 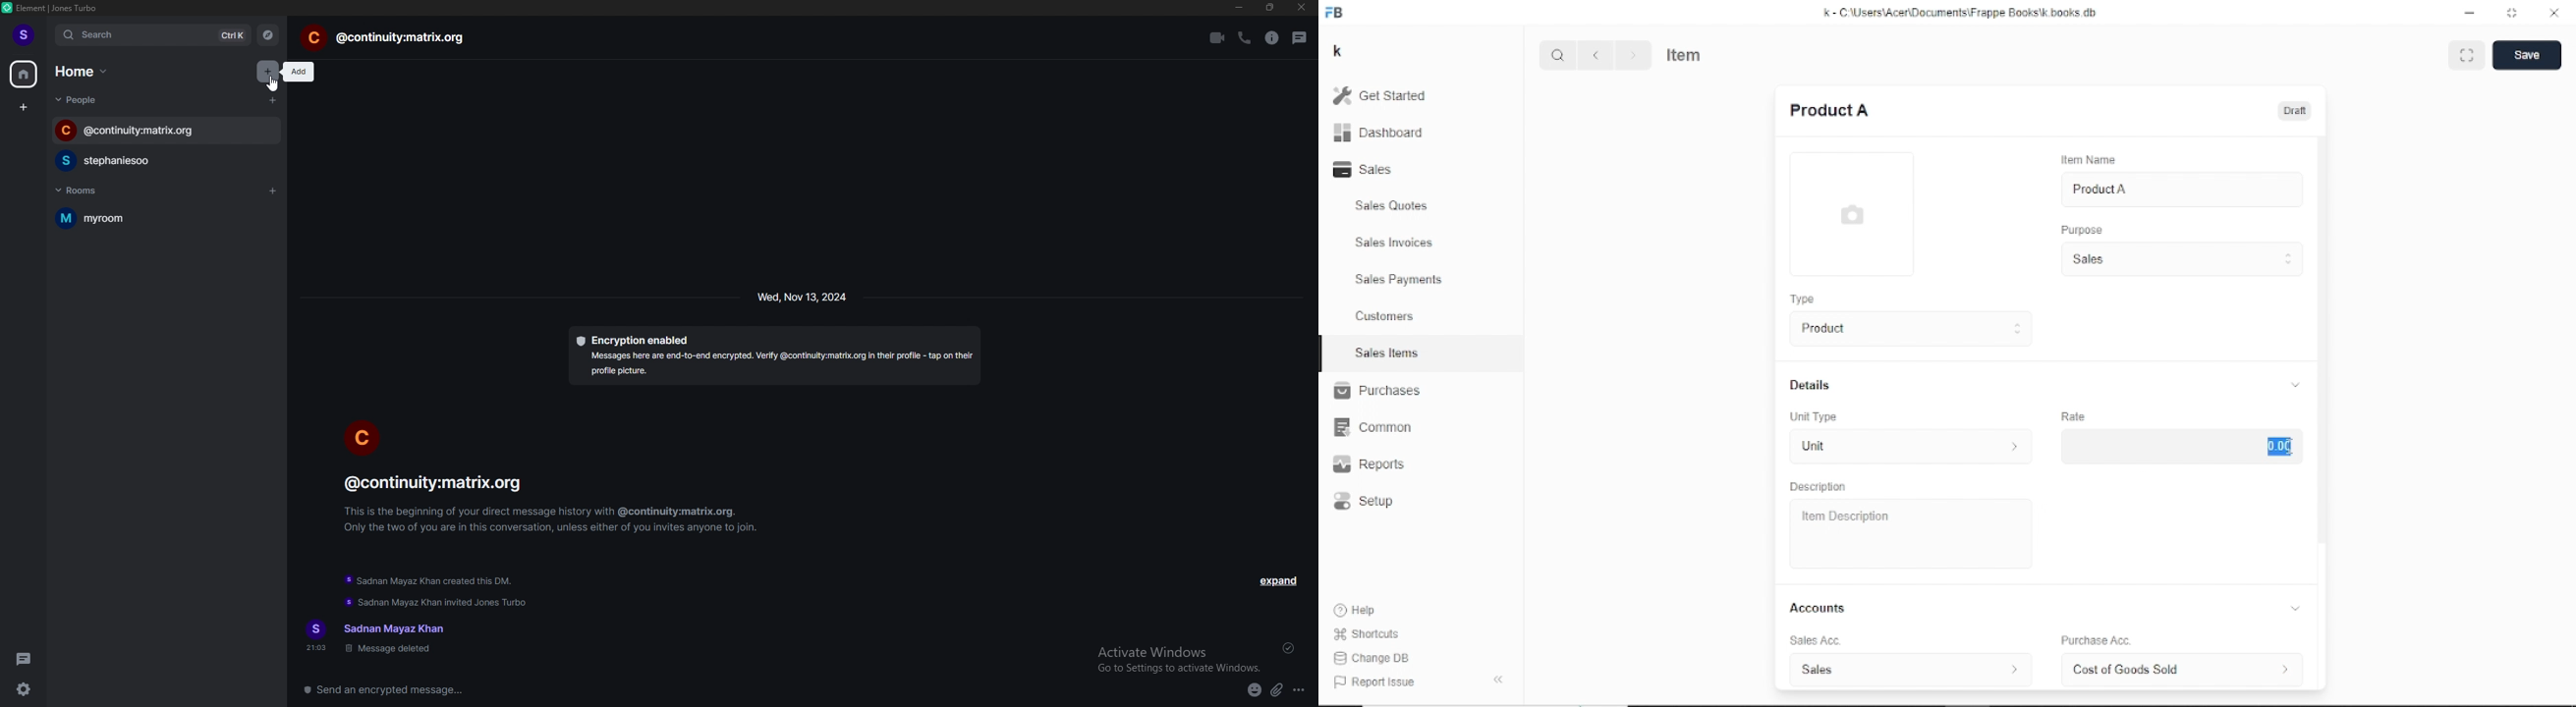 What do you see at coordinates (2467, 55) in the screenshot?
I see `Toggle between form and full width` at bounding box center [2467, 55].